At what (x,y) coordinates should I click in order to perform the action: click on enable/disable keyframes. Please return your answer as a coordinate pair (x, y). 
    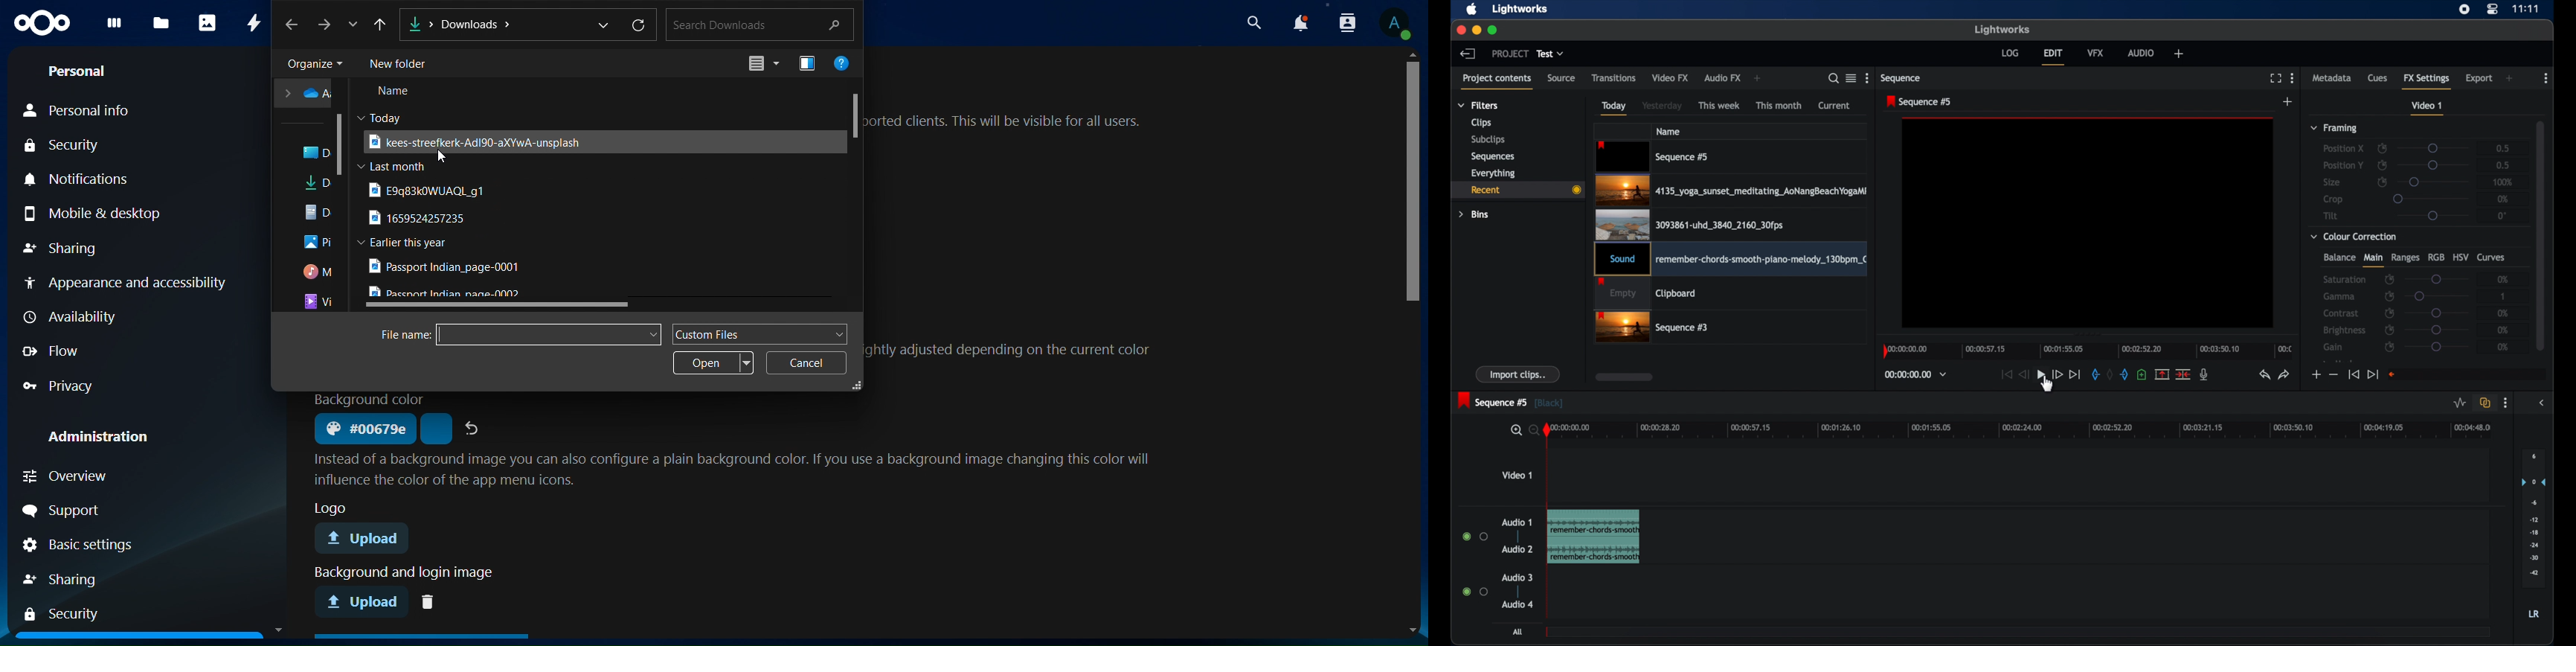
    Looking at the image, I should click on (2390, 280).